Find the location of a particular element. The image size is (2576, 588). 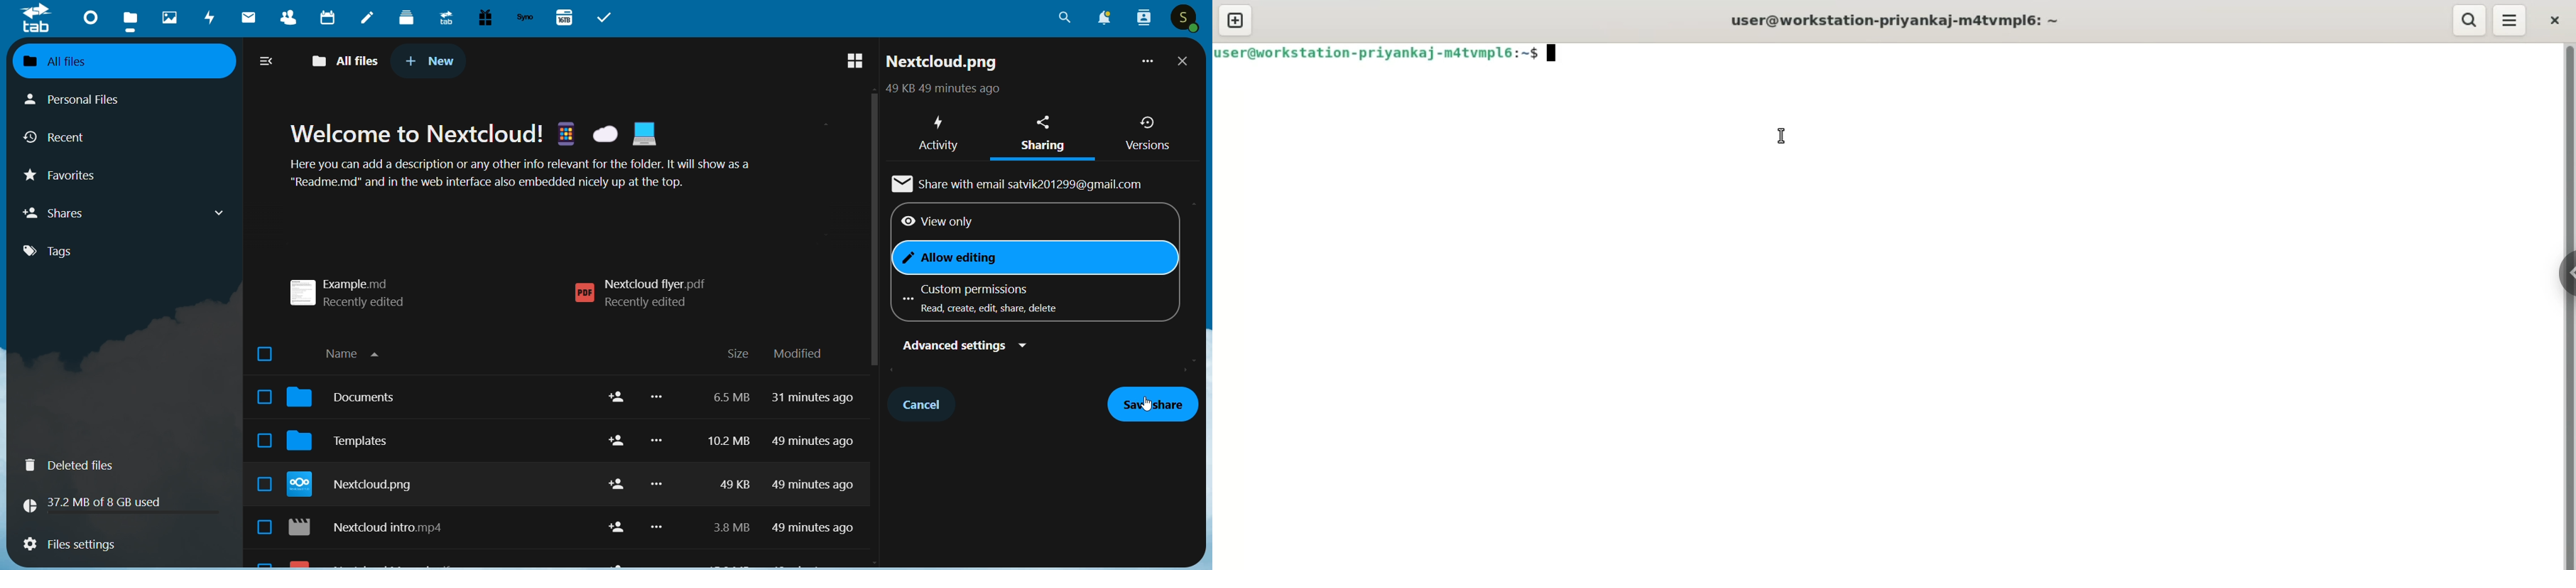

size is located at coordinates (738, 355).